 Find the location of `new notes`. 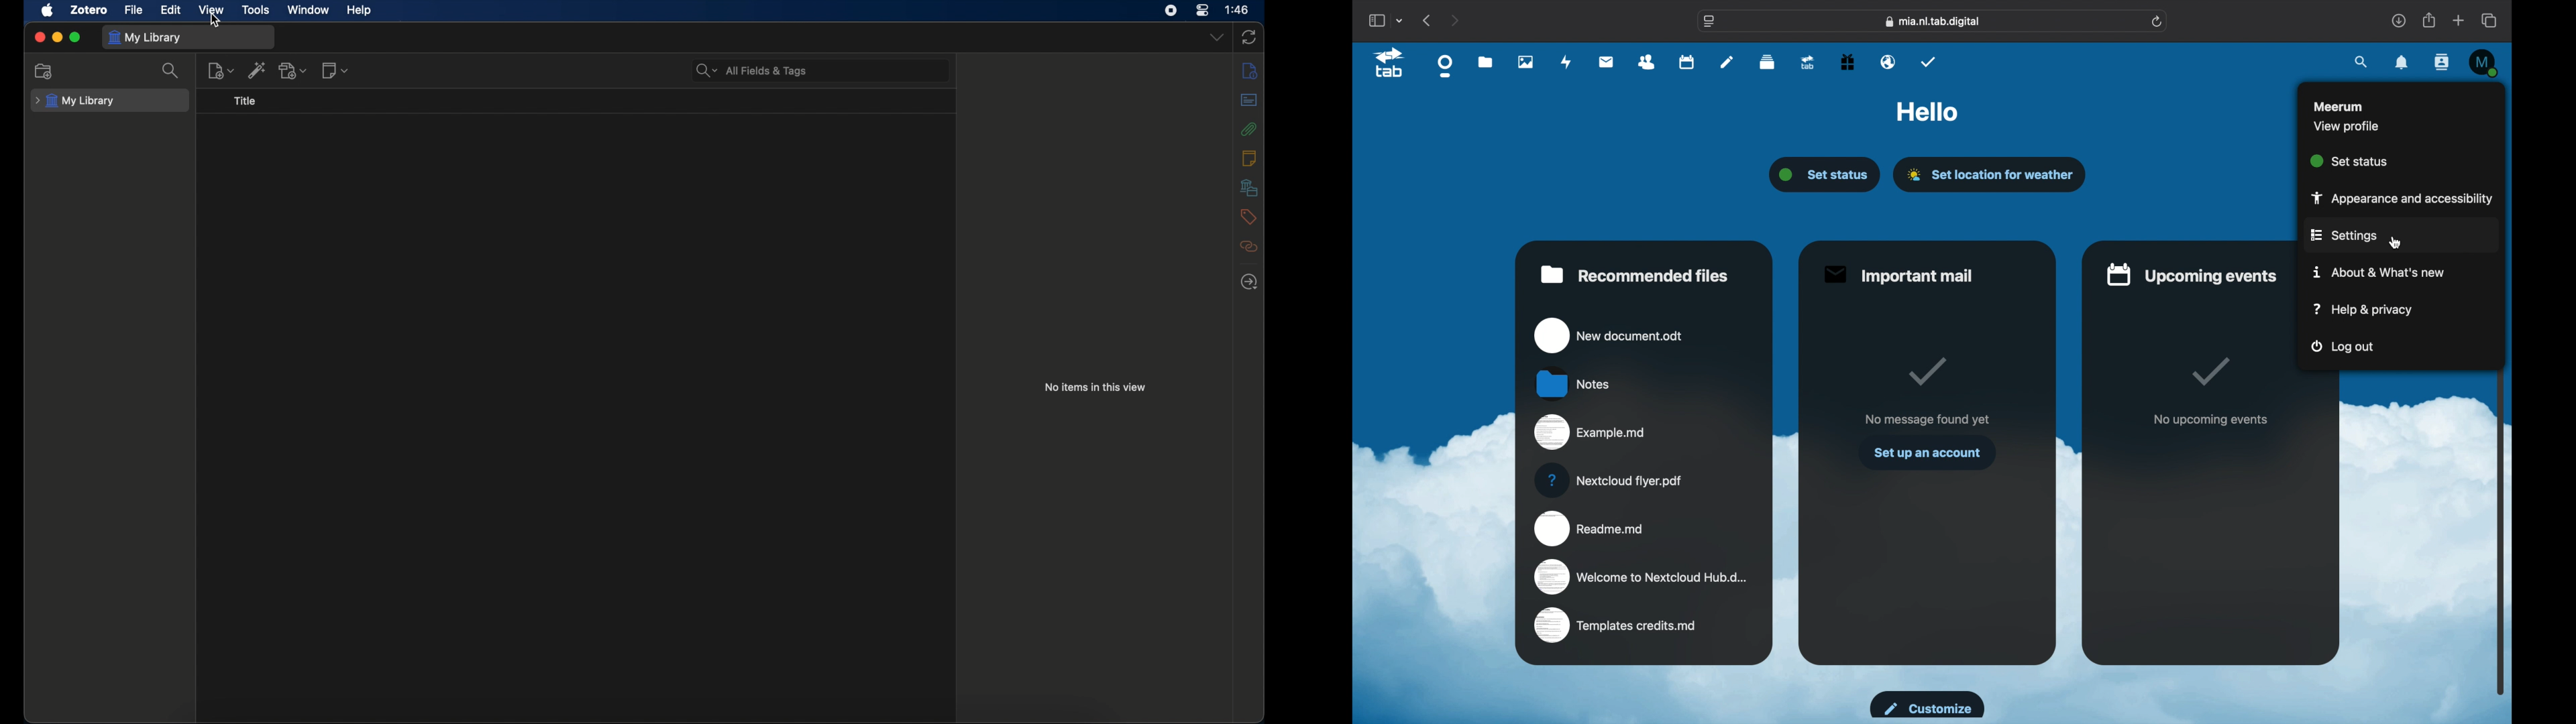

new notes is located at coordinates (334, 70).